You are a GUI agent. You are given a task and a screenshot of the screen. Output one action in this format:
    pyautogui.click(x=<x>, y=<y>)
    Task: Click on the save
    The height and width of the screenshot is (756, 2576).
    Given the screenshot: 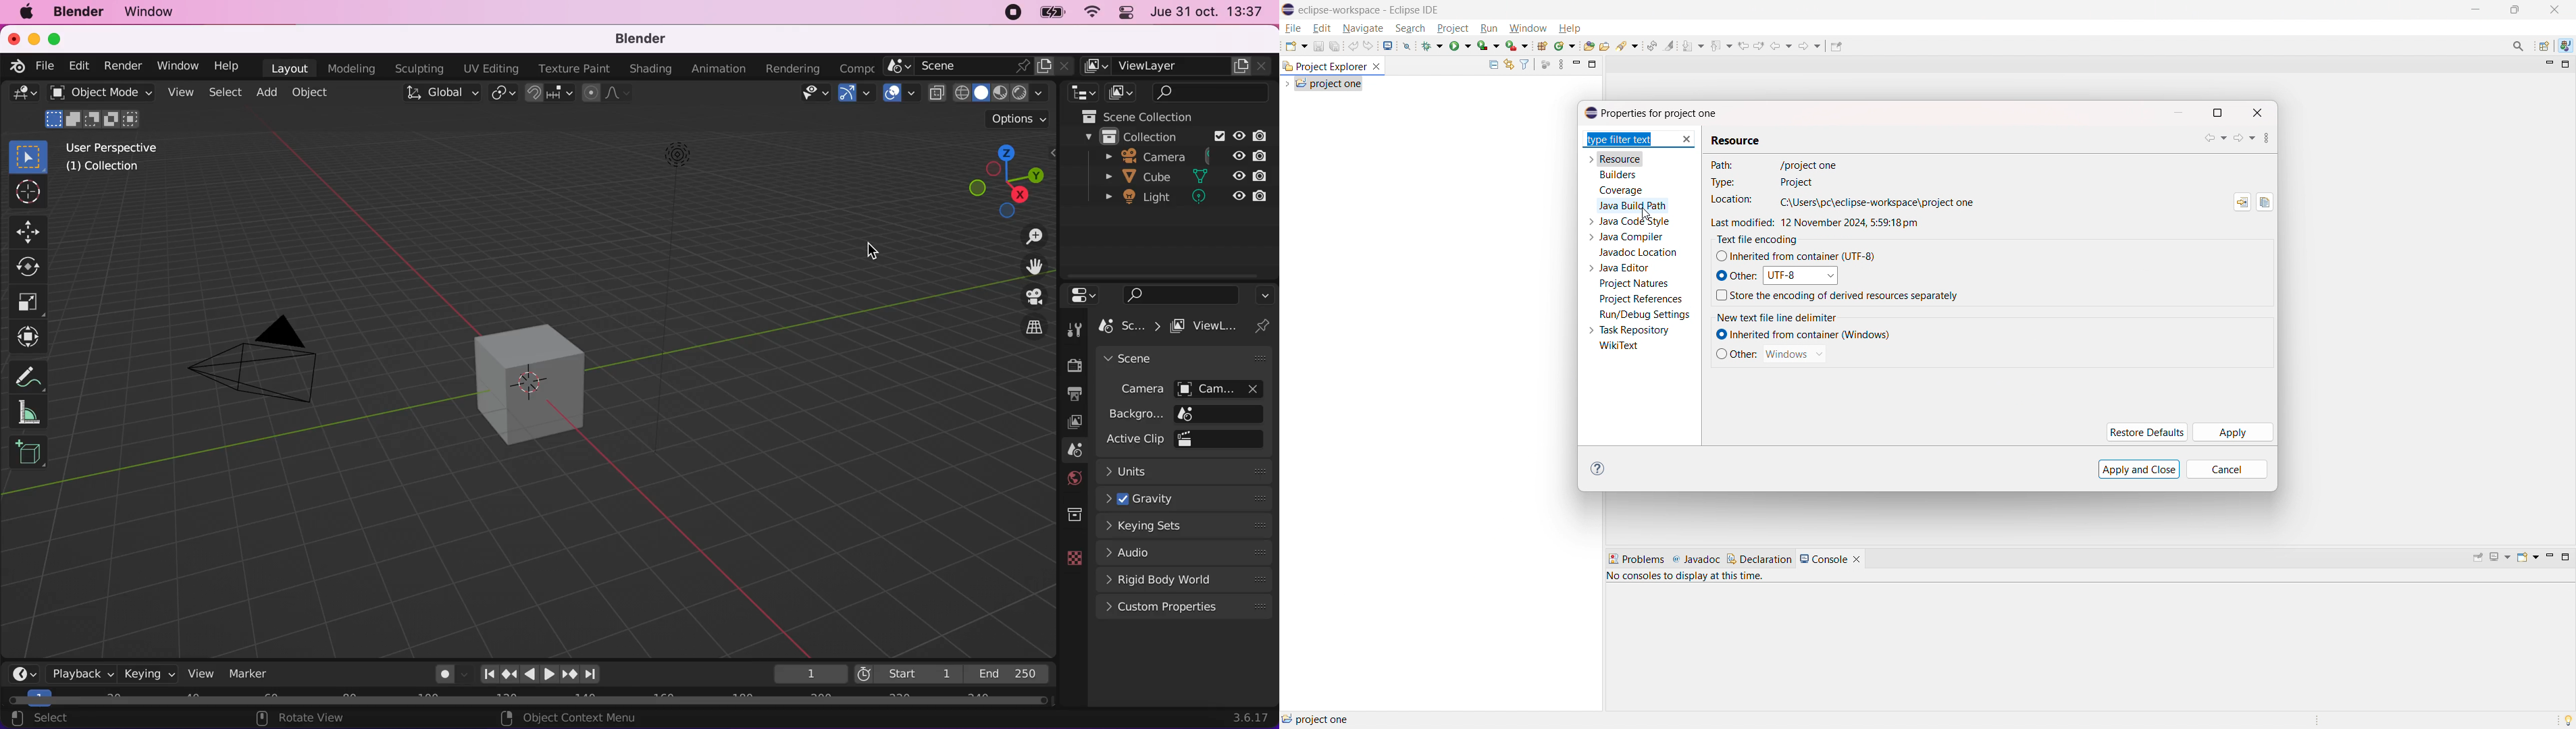 What is the action you would take?
    pyautogui.click(x=1318, y=46)
    